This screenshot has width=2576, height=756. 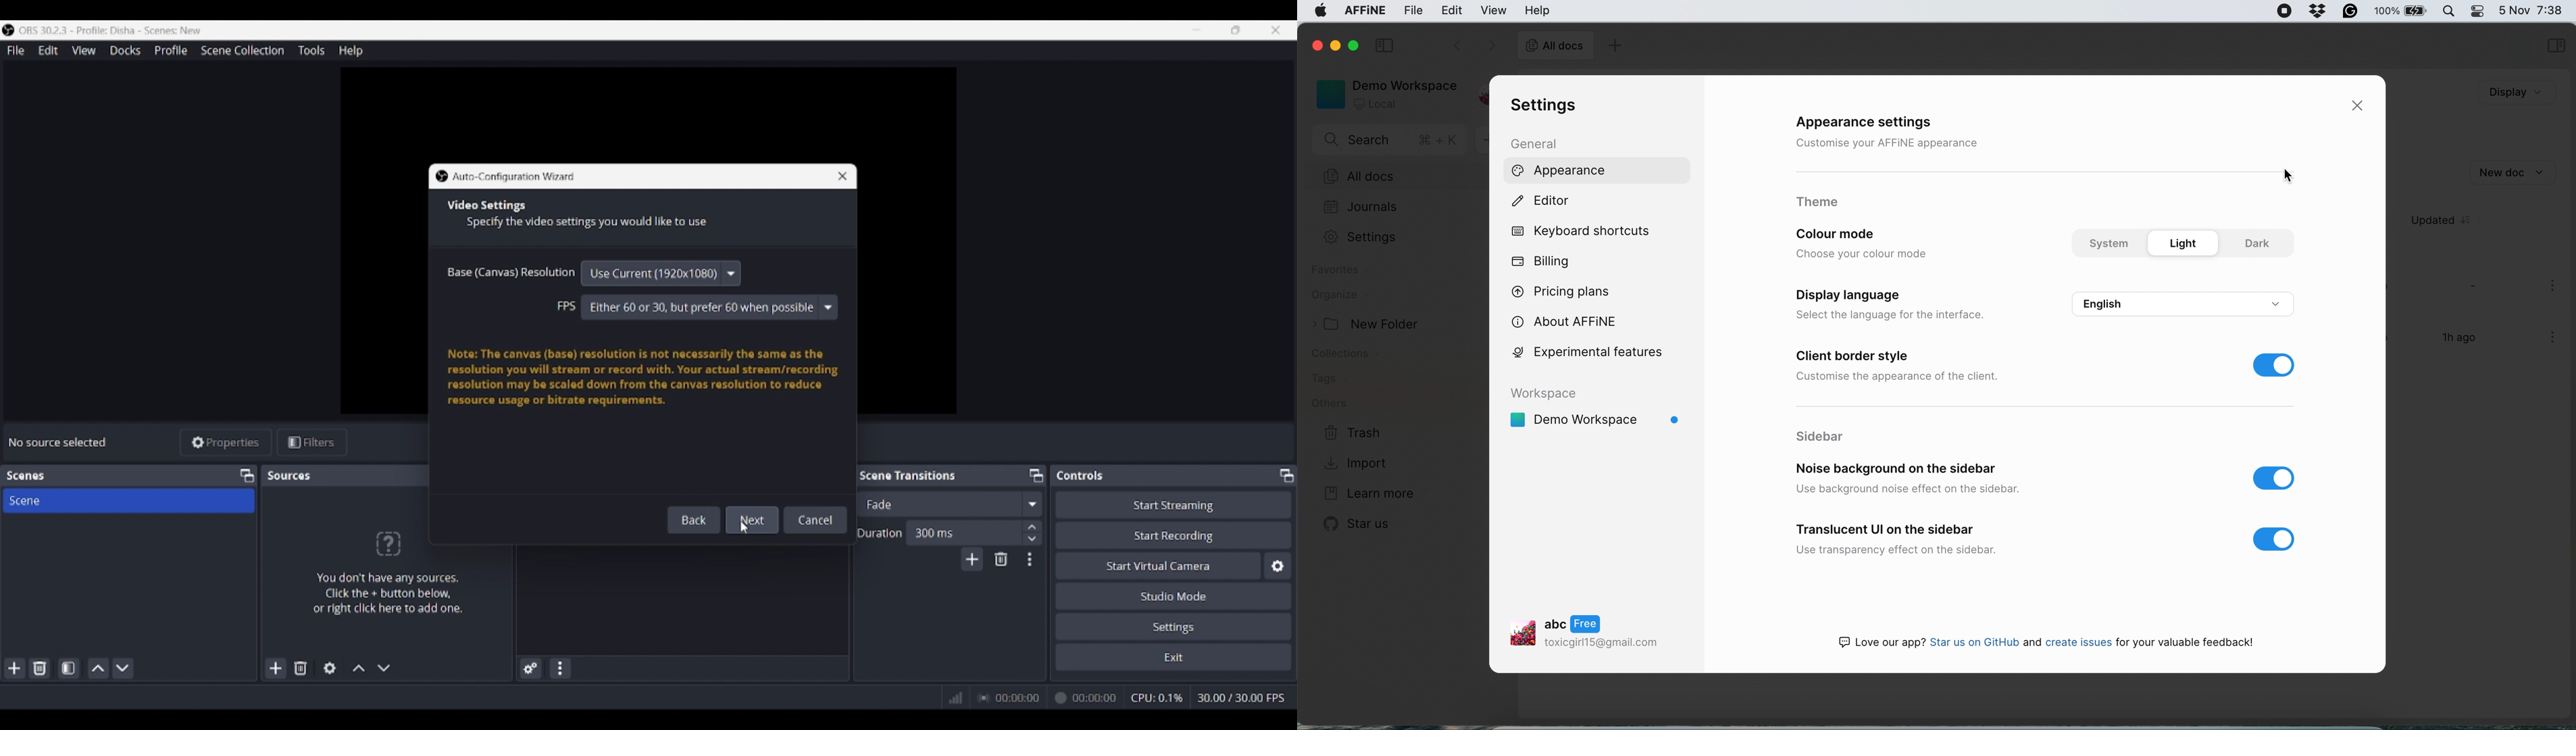 I want to click on import, so click(x=1369, y=462).